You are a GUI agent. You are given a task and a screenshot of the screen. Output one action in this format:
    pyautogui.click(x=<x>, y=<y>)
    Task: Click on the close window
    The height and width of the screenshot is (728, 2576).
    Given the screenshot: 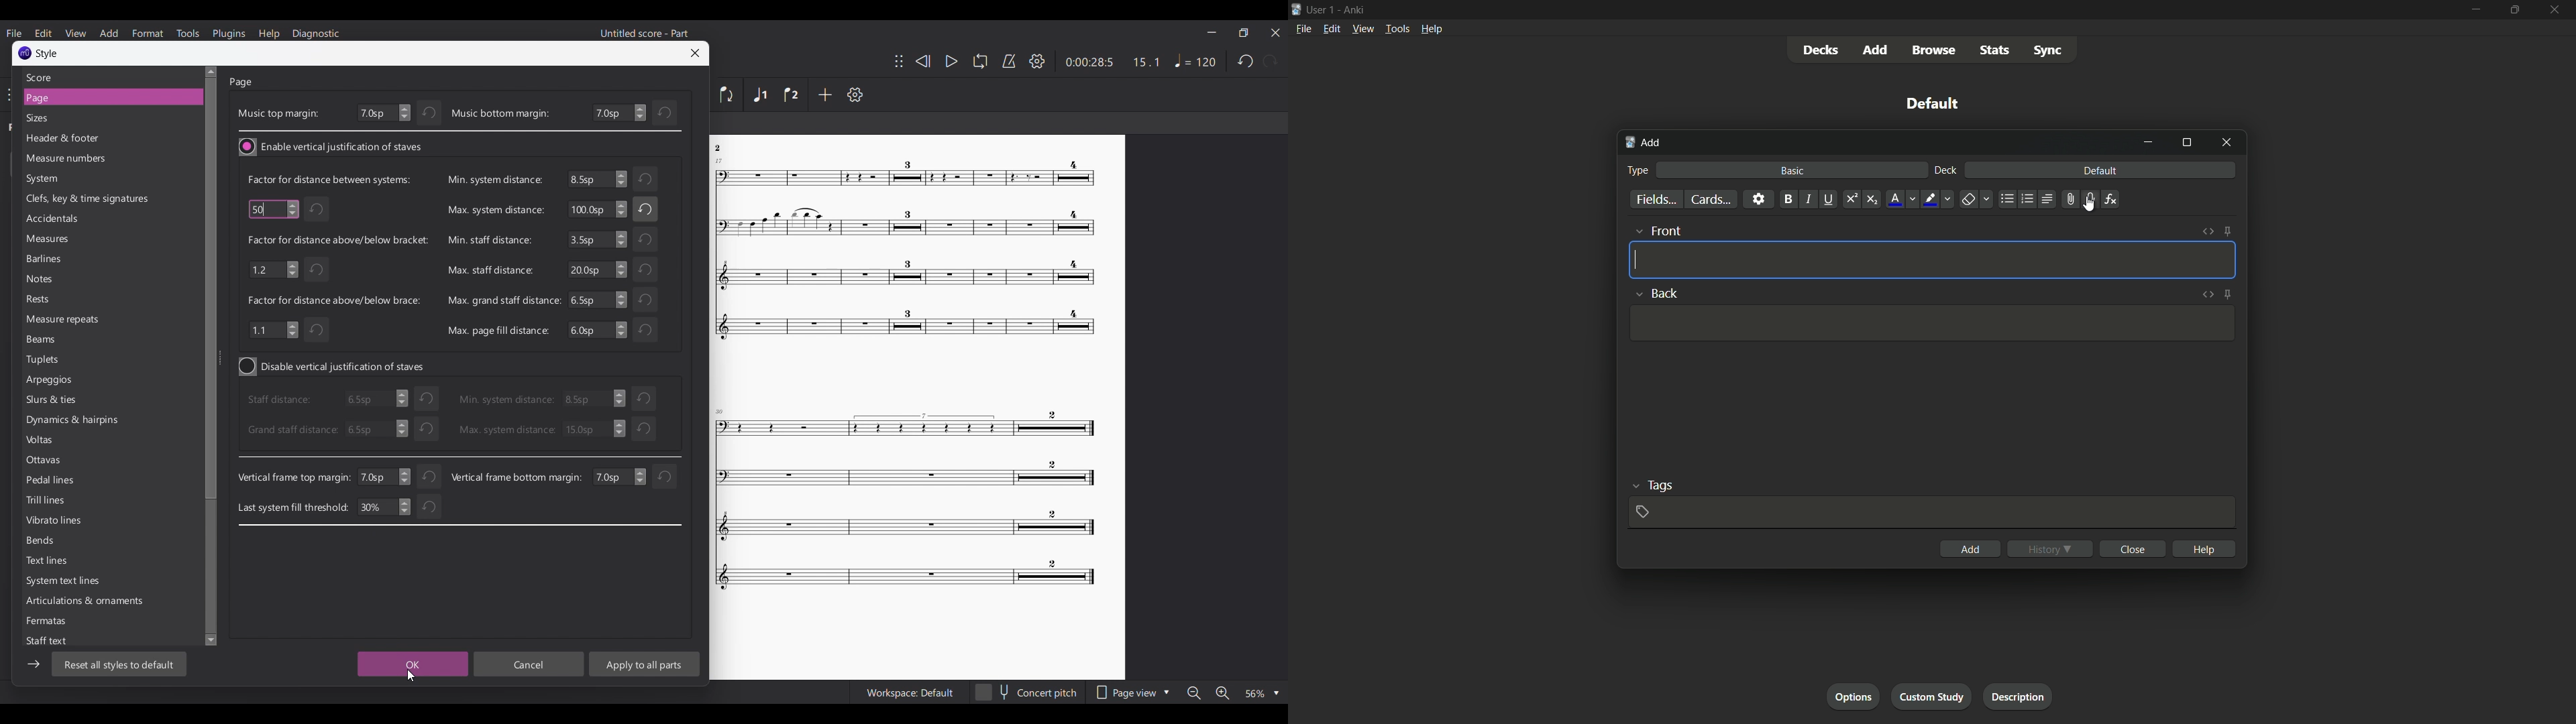 What is the action you would take?
    pyautogui.click(x=2225, y=143)
    